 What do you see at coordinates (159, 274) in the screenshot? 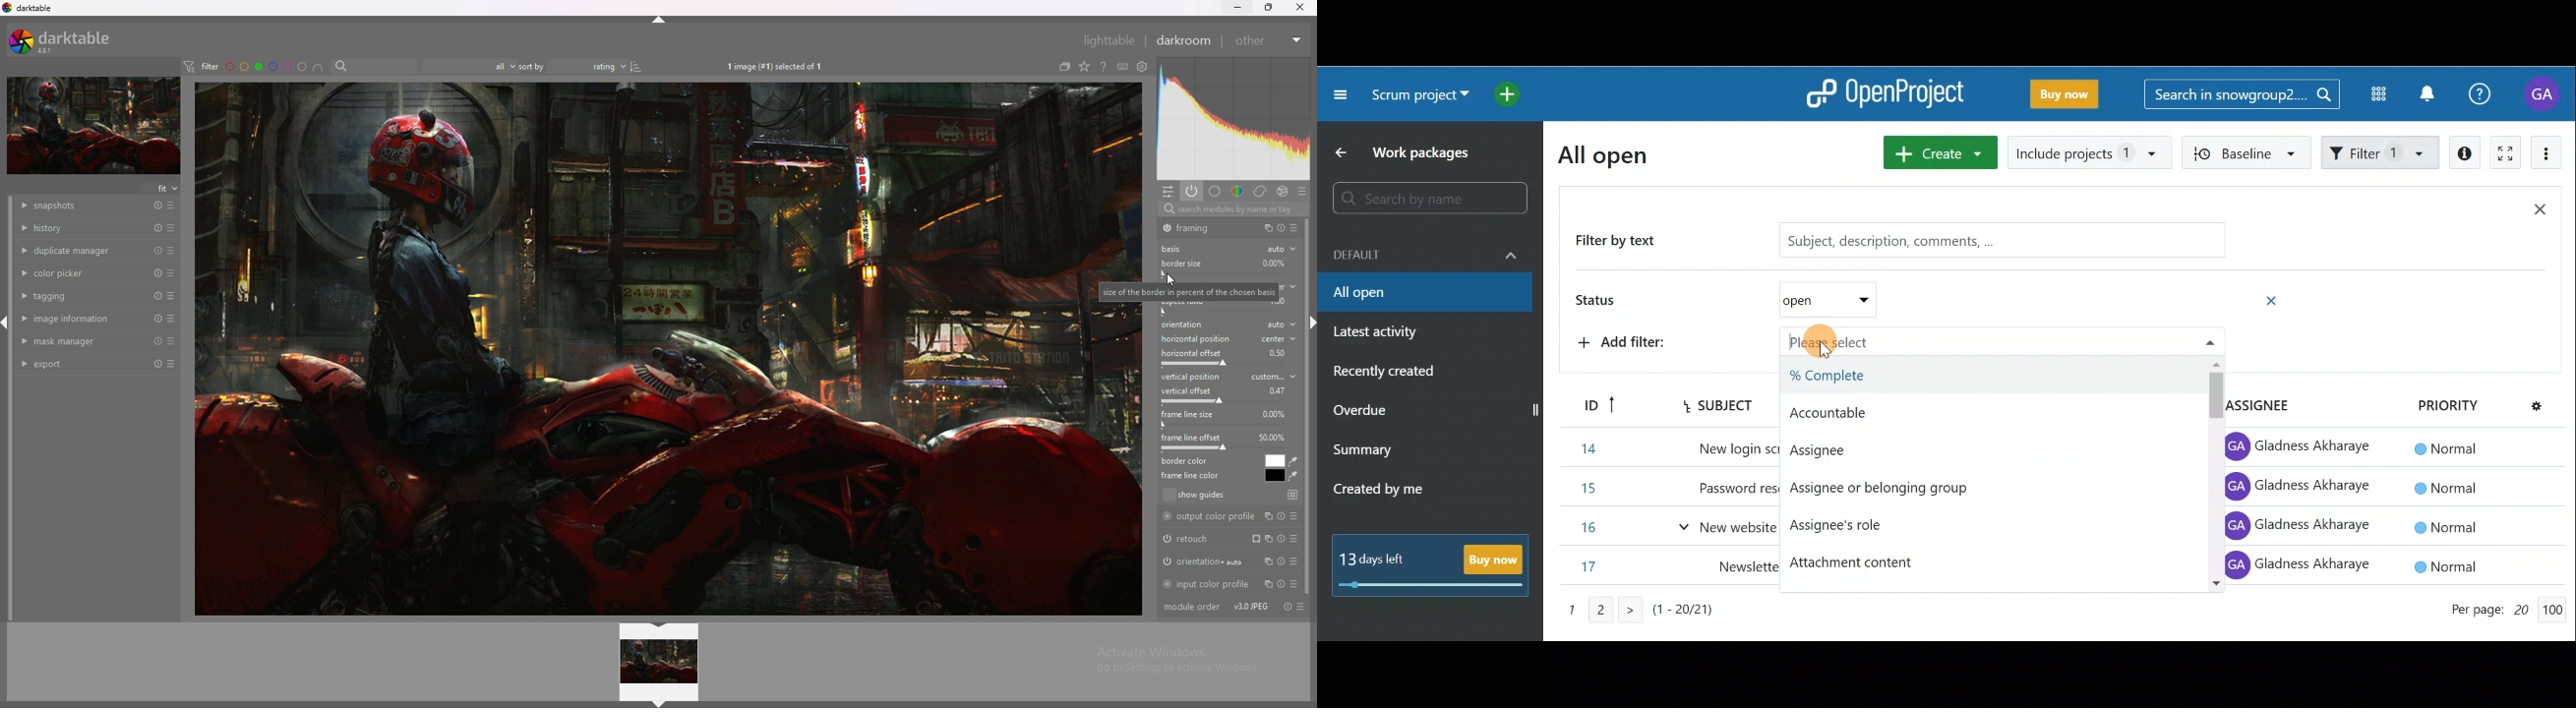
I see `reset` at bounding box center [159, 274].